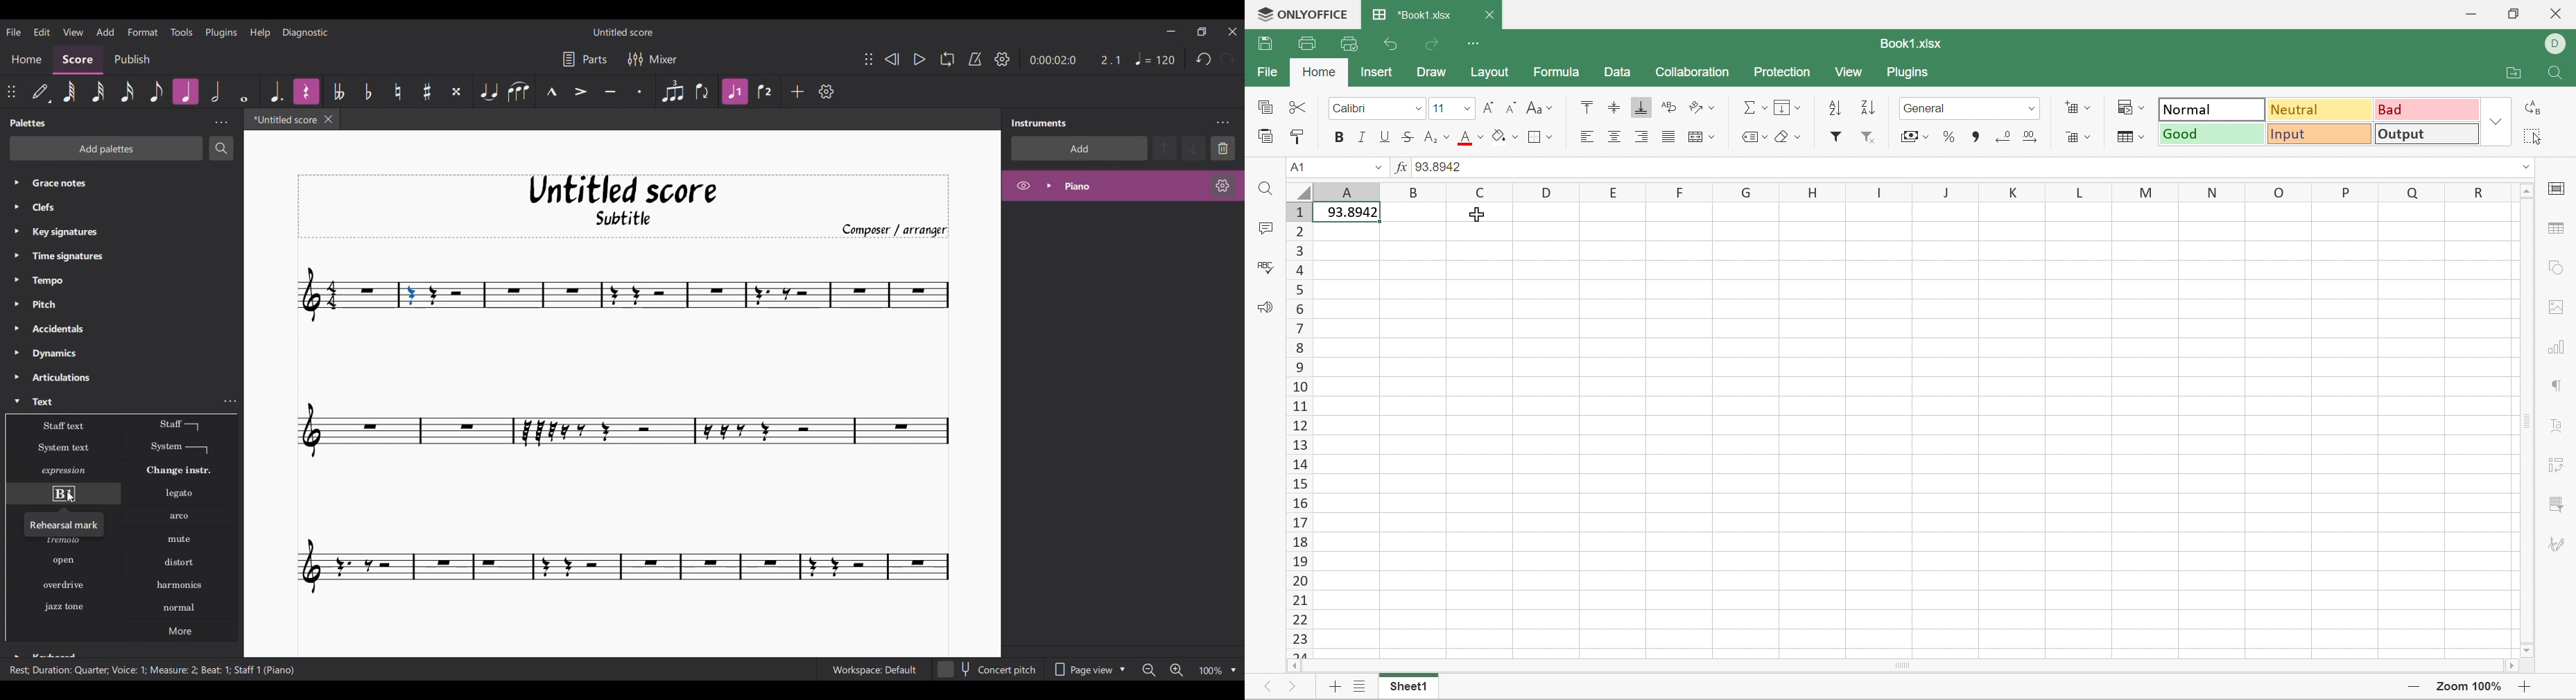 Image resolution: width=2576 pixels, height=700 pixels. Describe the element at coordinates (519, 91) in the screenshot. I see `Slur` at that location.